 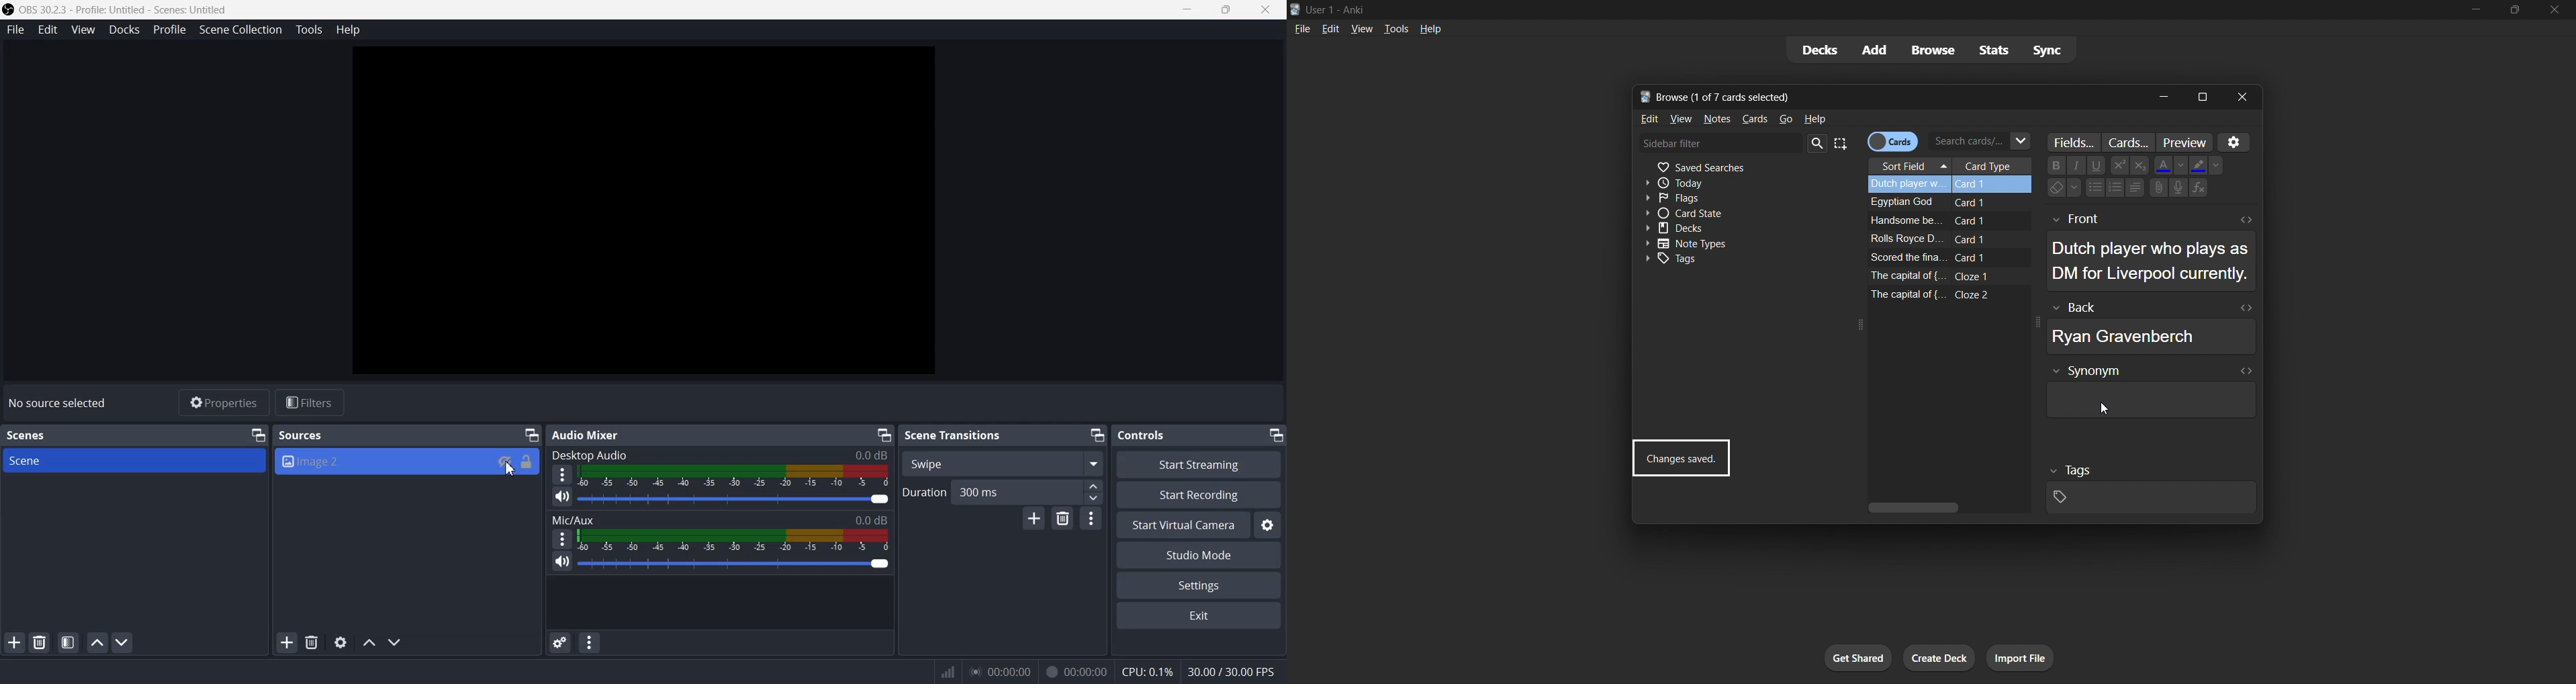 I want to click on sync, so click(x=2051, y=49).